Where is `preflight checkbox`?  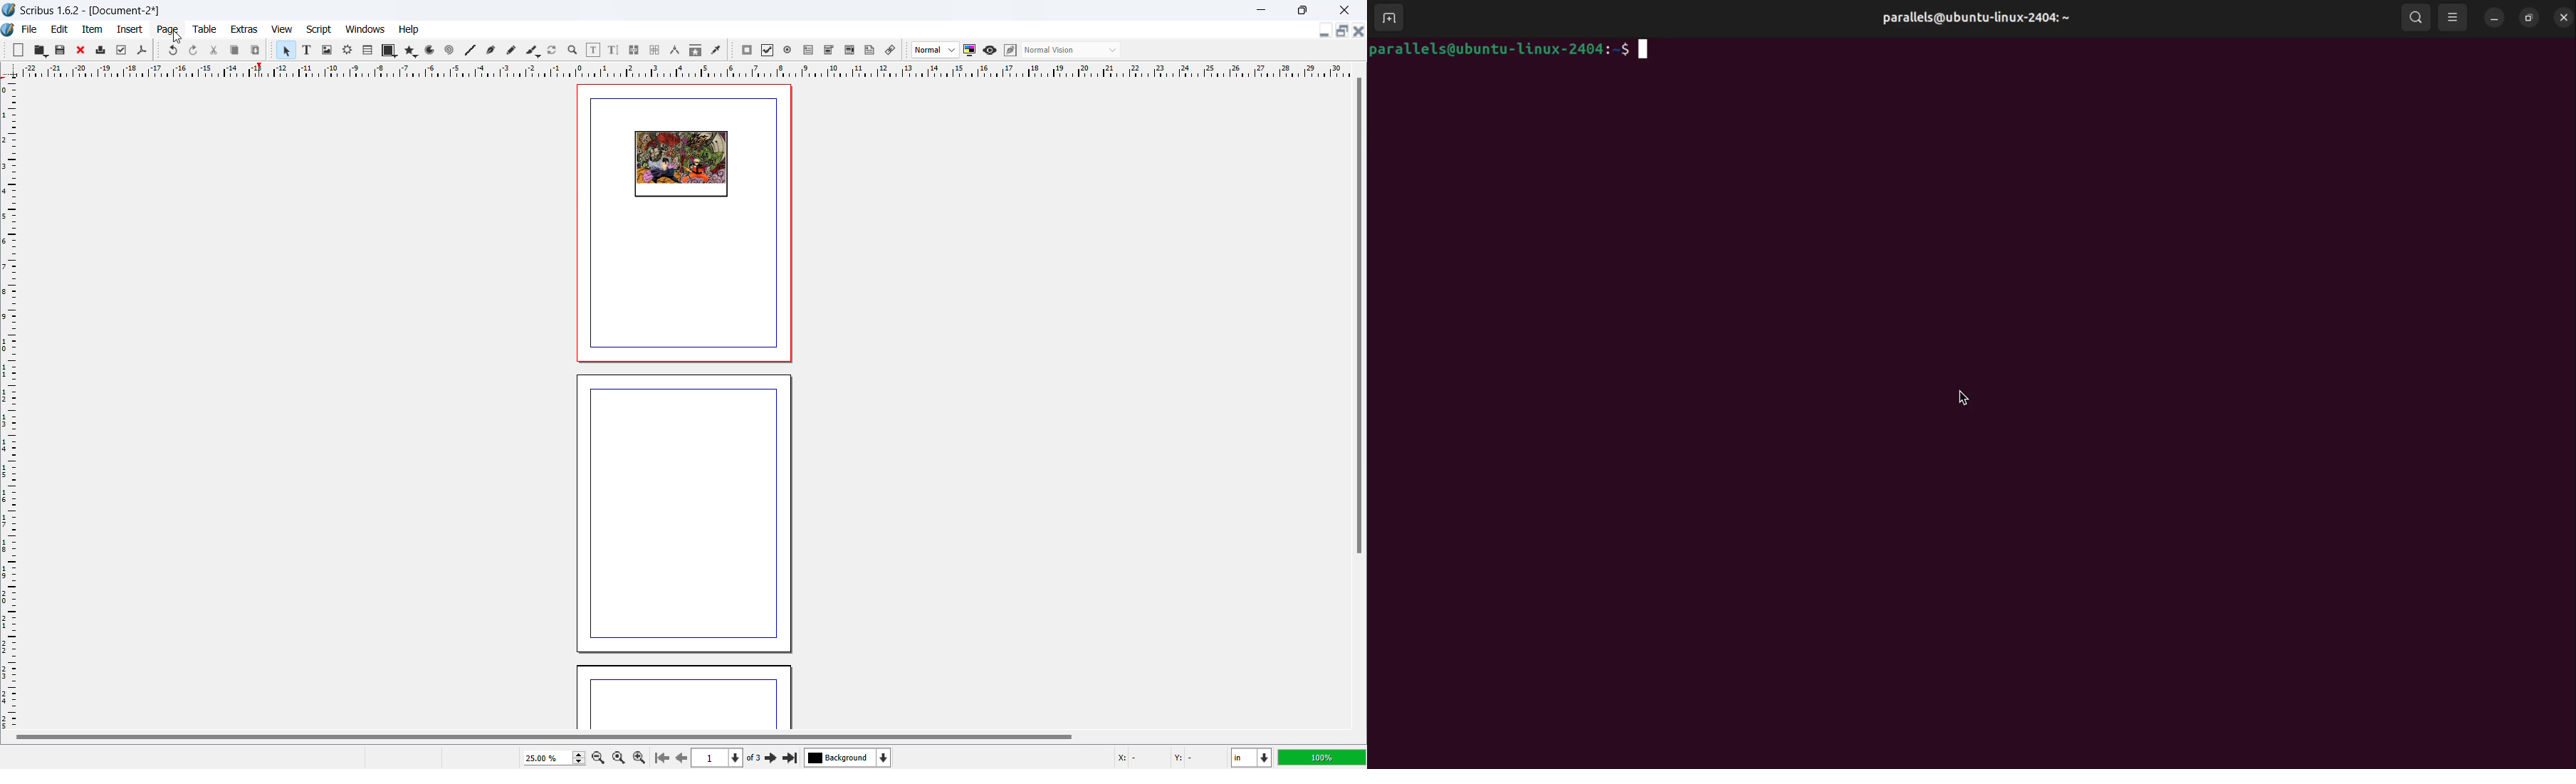 preflight checkbox is located at coordinates (122, 50).